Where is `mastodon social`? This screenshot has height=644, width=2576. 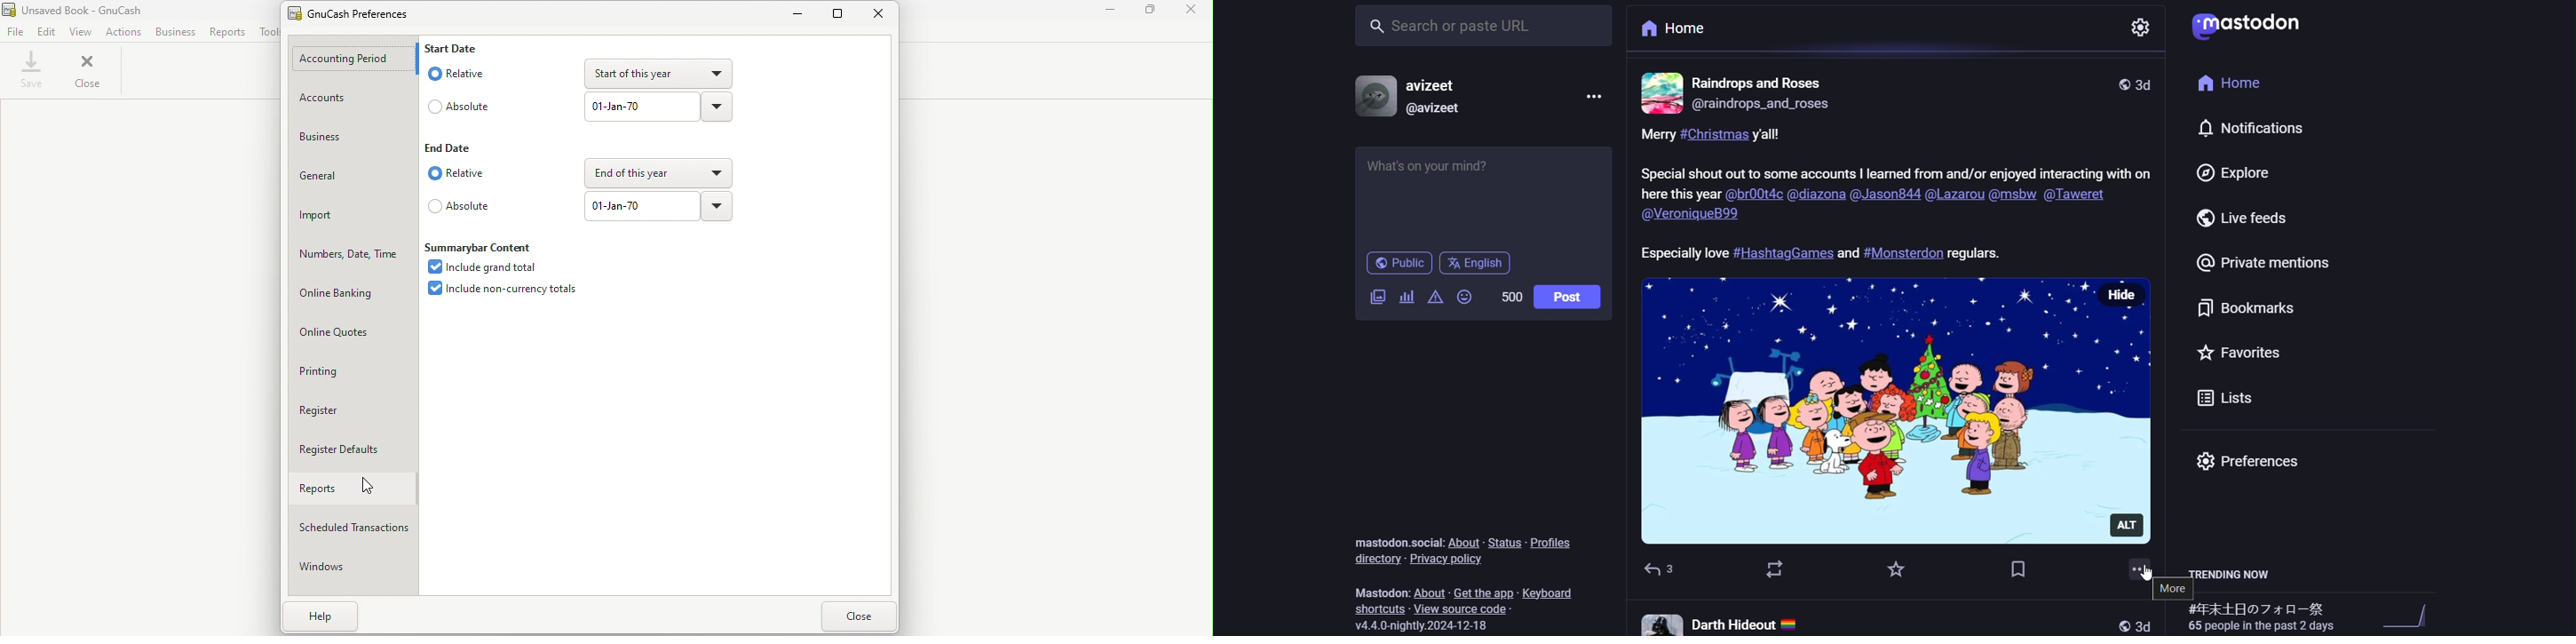 mastodon social is located at coordinates (1396, 540).